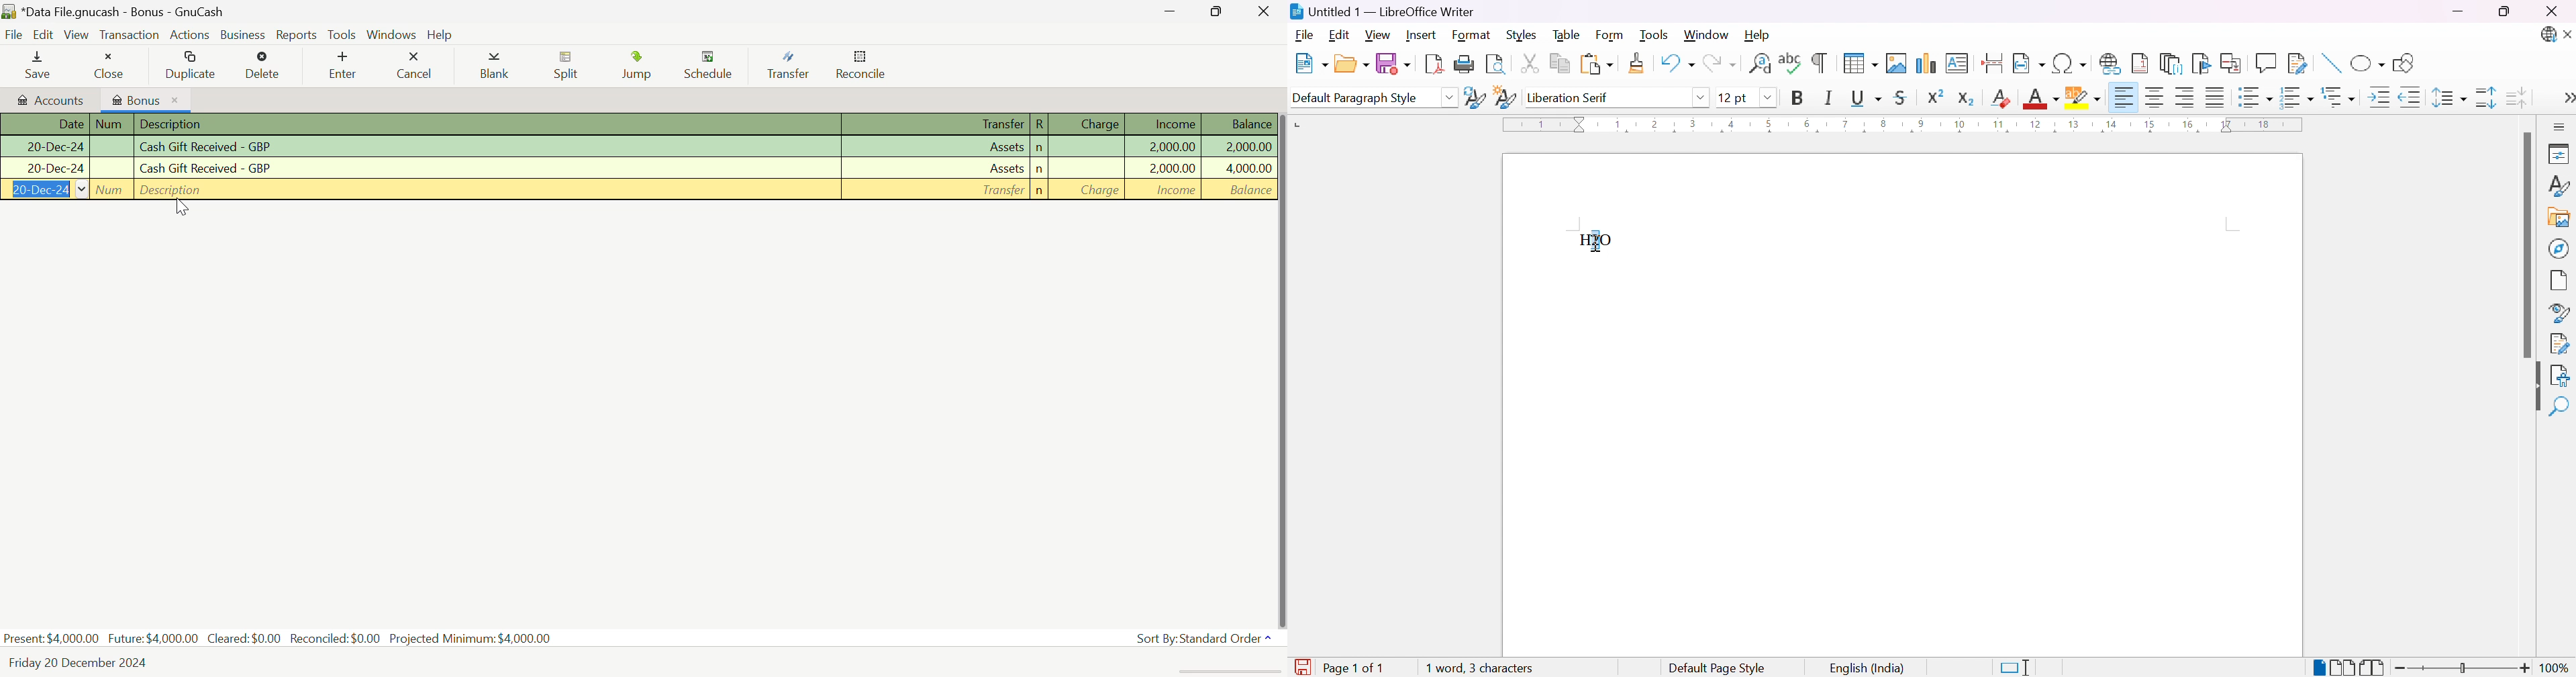 Image resolution: width=2576 pixels, height=700 pixels. I want to click on Drop down, so click(1701, 96).